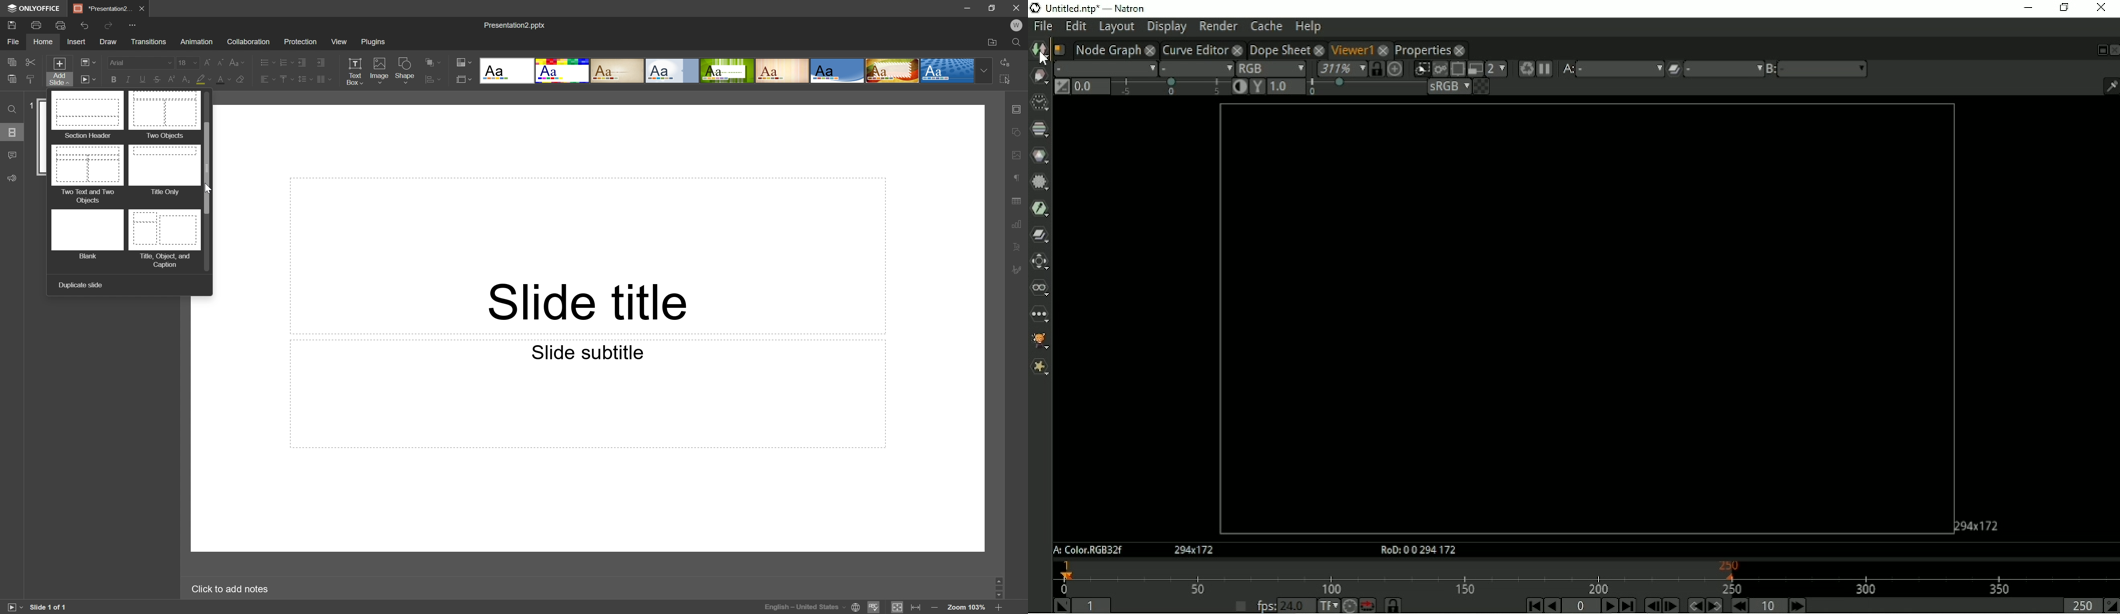 The image size is (2128, 616). Describe the element at coordinates (266, 61) in the screenshot. I see `Bullets` at that location.